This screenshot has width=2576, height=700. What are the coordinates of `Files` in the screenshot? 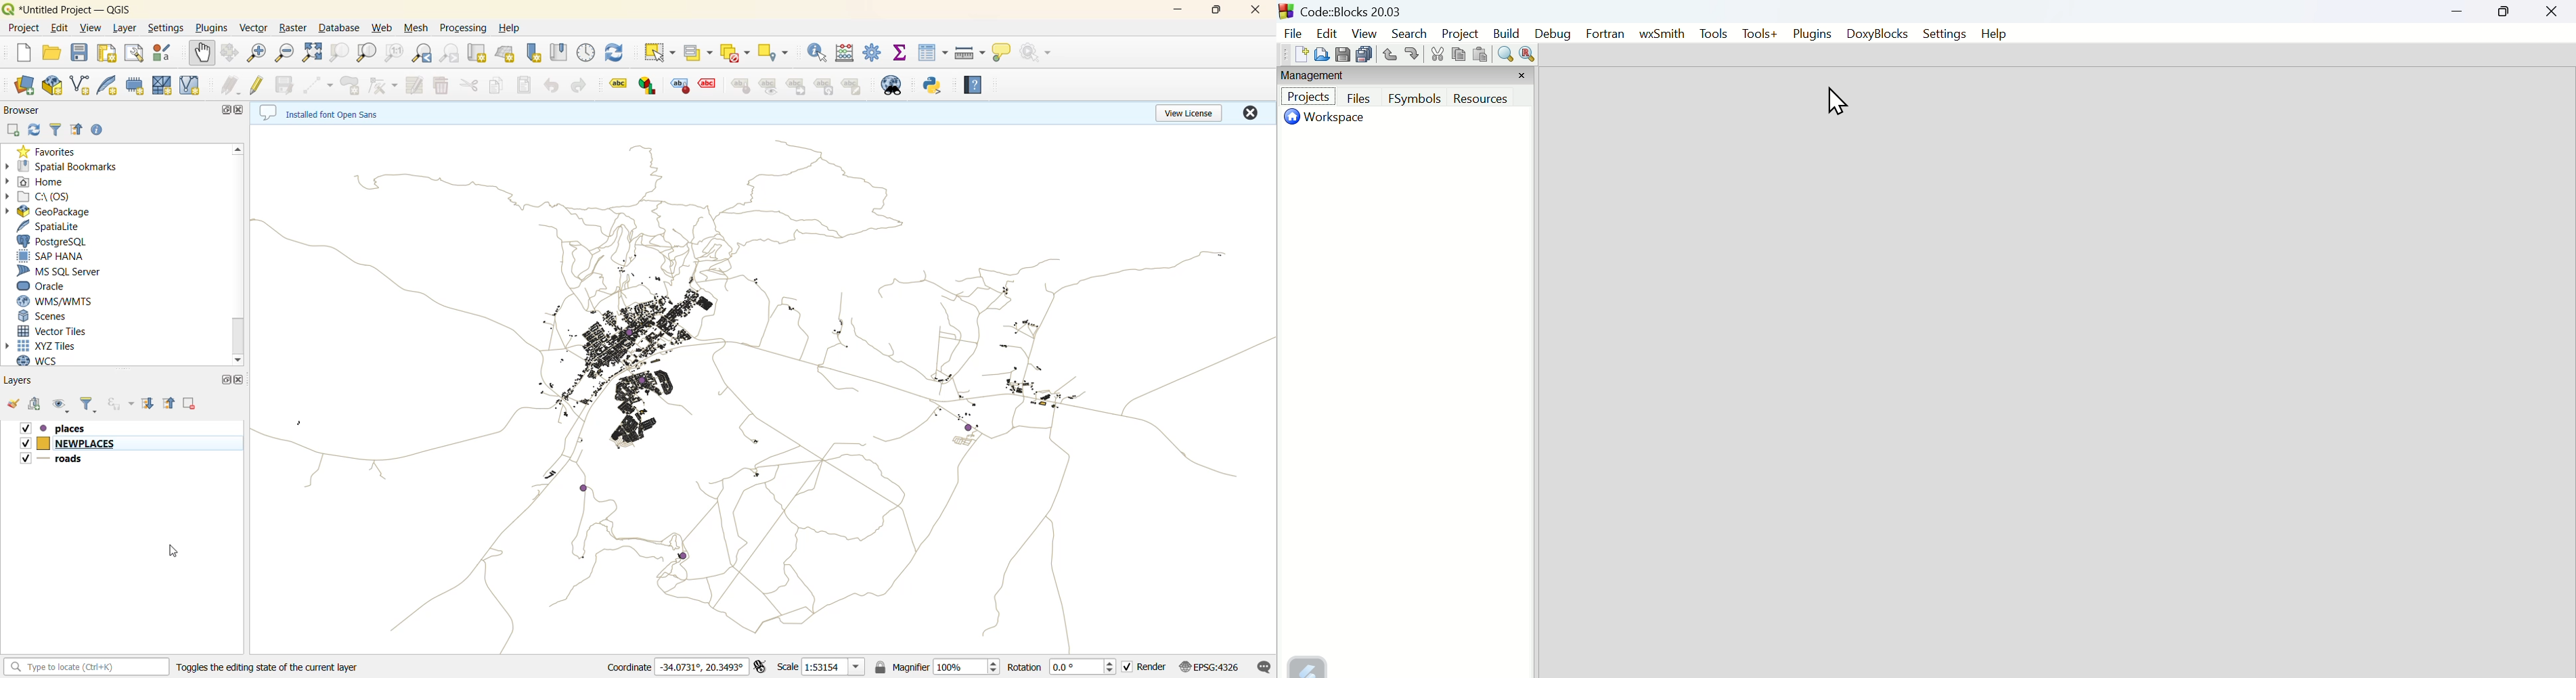 It's located at (1361, 98).